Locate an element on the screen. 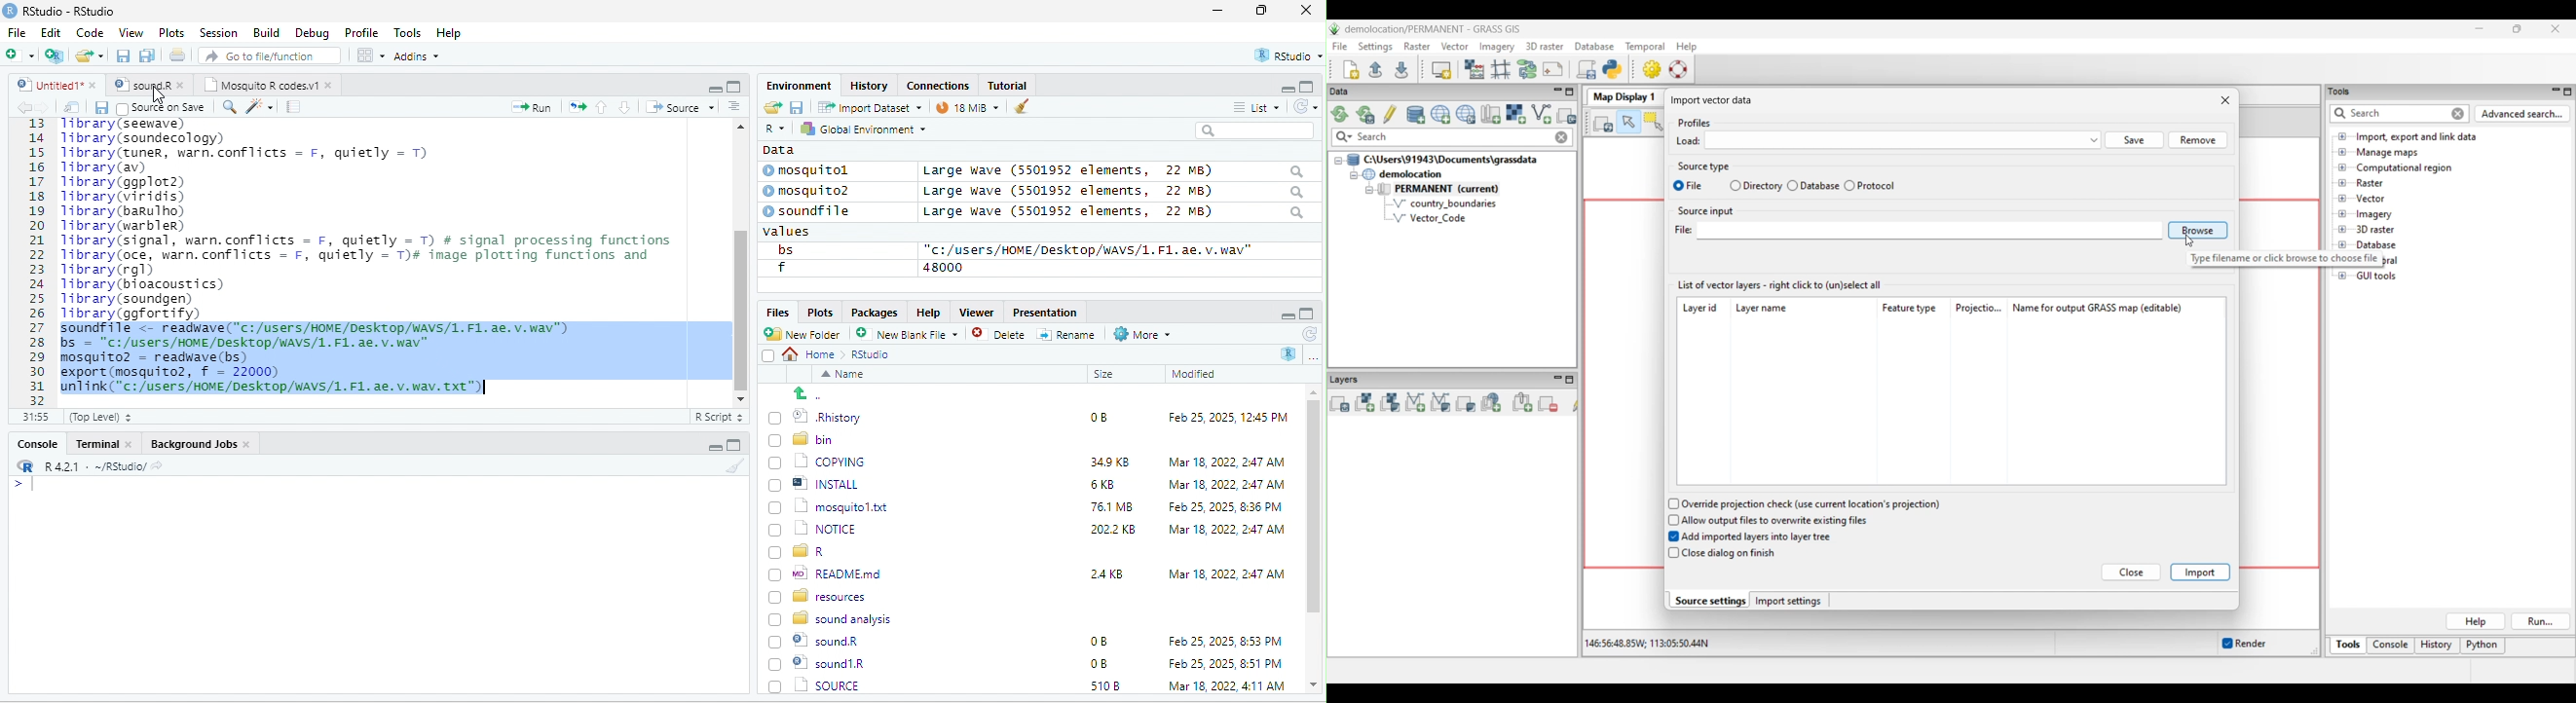 Image resolution: width=2576 pixels, height=728 pixels. ‘Mar 18, 2022, 2:47 AM is located at coordinates (1225, 530).